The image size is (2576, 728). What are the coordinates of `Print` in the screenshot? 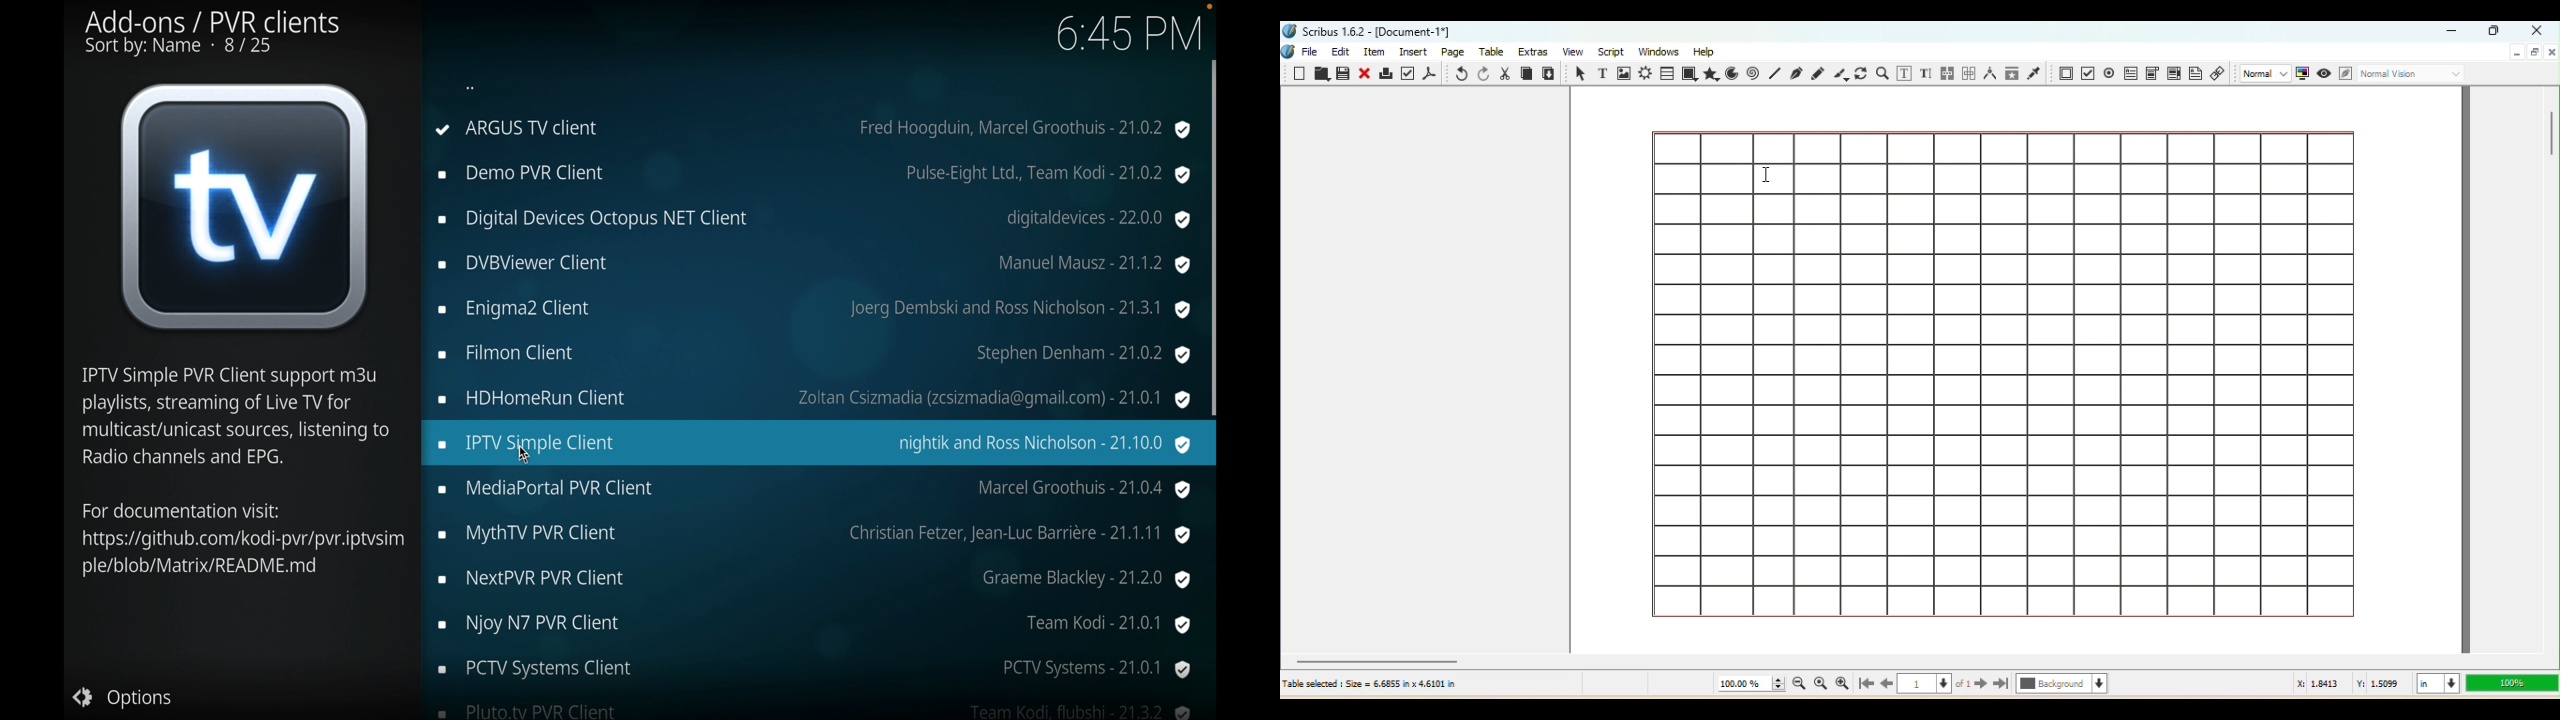 It's located at (1386, 75).